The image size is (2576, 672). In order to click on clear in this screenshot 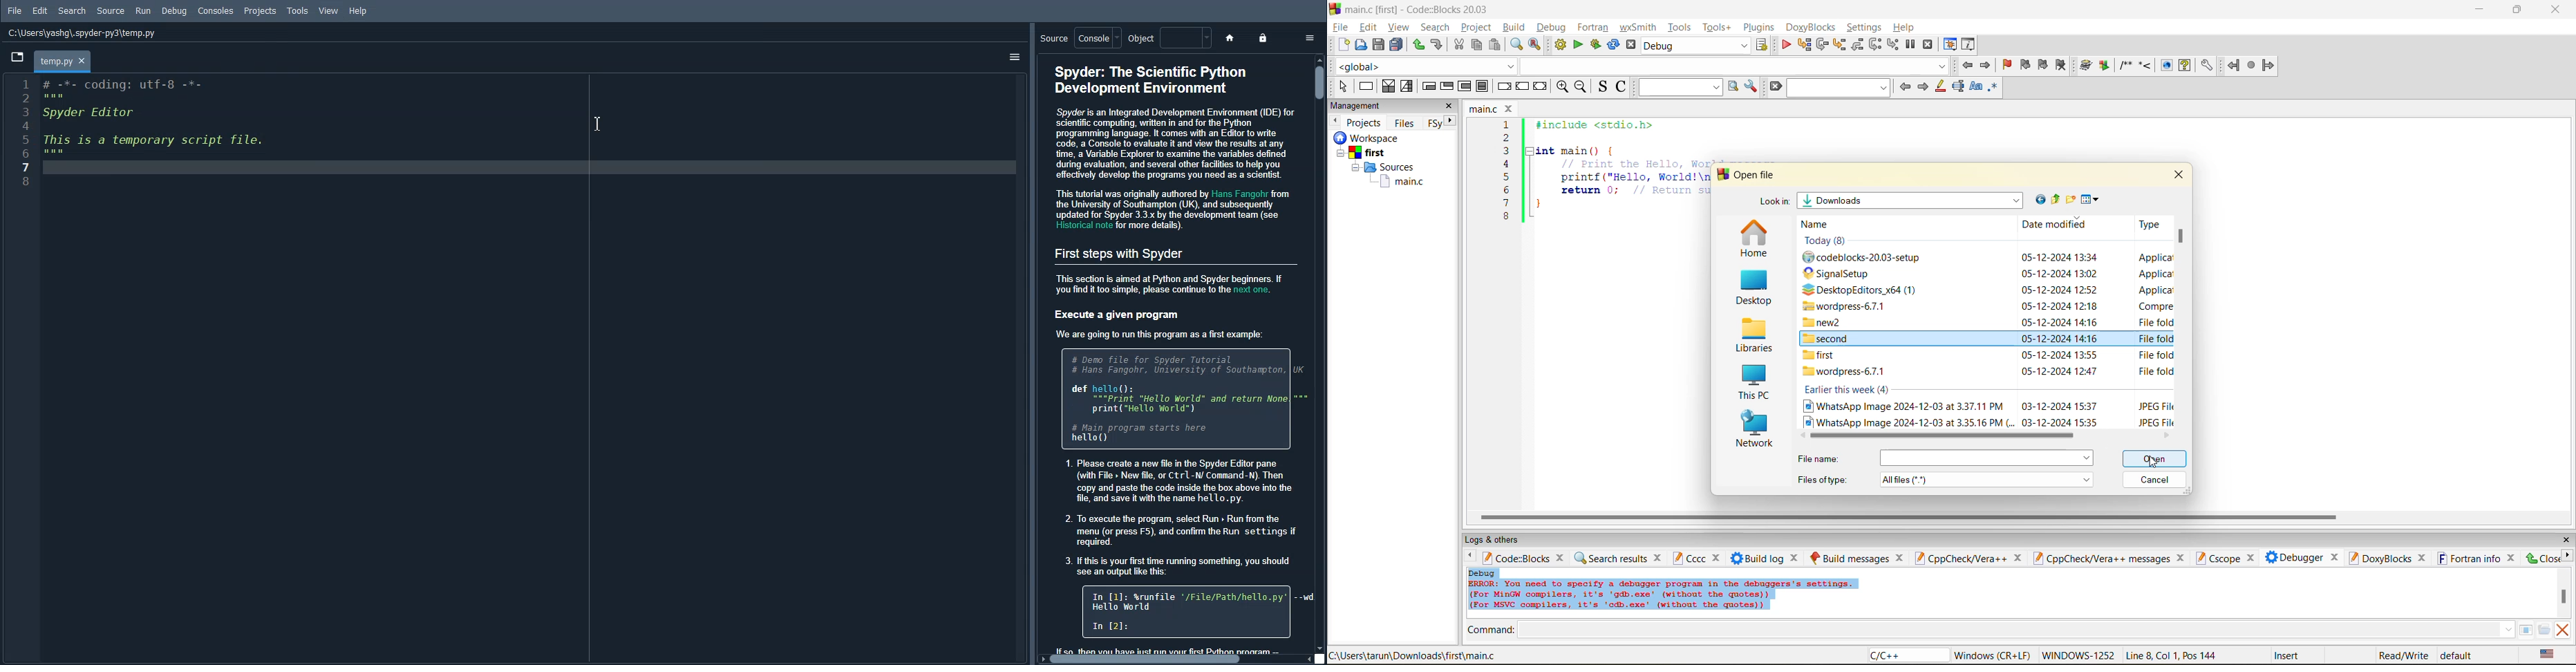, I will do `click(1775, 87)`.